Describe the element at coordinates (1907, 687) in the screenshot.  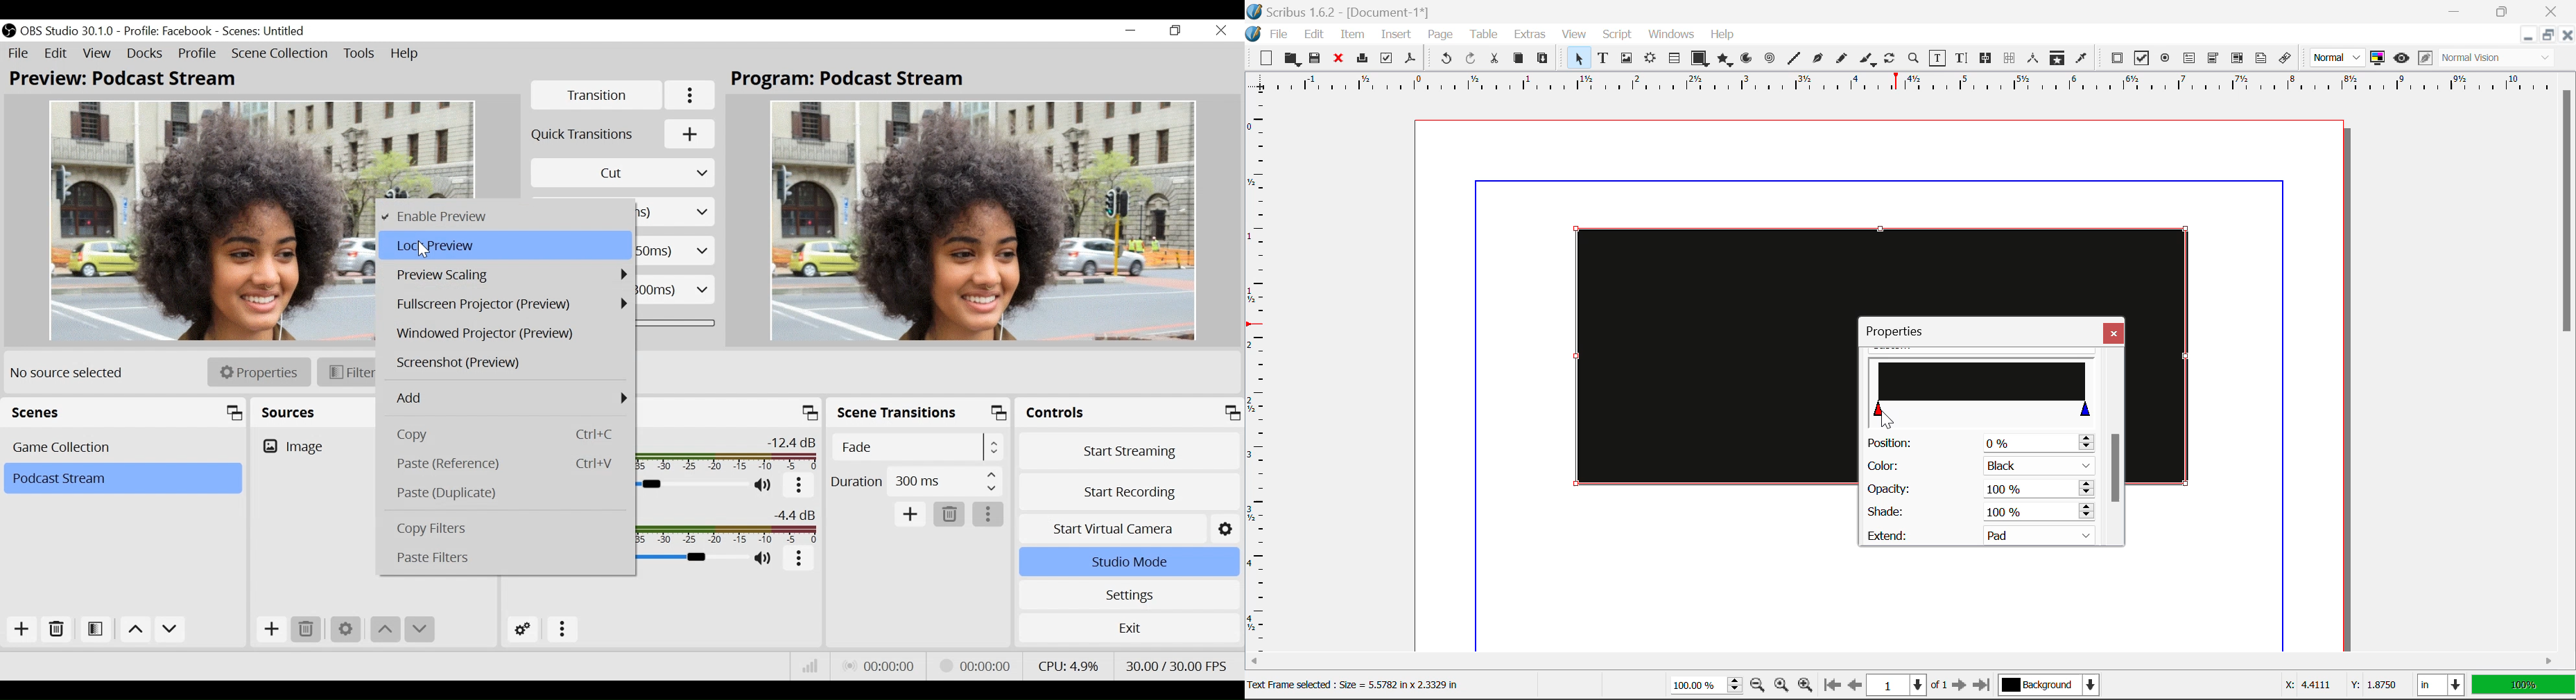
I see `Page 1 of 1` at that location.